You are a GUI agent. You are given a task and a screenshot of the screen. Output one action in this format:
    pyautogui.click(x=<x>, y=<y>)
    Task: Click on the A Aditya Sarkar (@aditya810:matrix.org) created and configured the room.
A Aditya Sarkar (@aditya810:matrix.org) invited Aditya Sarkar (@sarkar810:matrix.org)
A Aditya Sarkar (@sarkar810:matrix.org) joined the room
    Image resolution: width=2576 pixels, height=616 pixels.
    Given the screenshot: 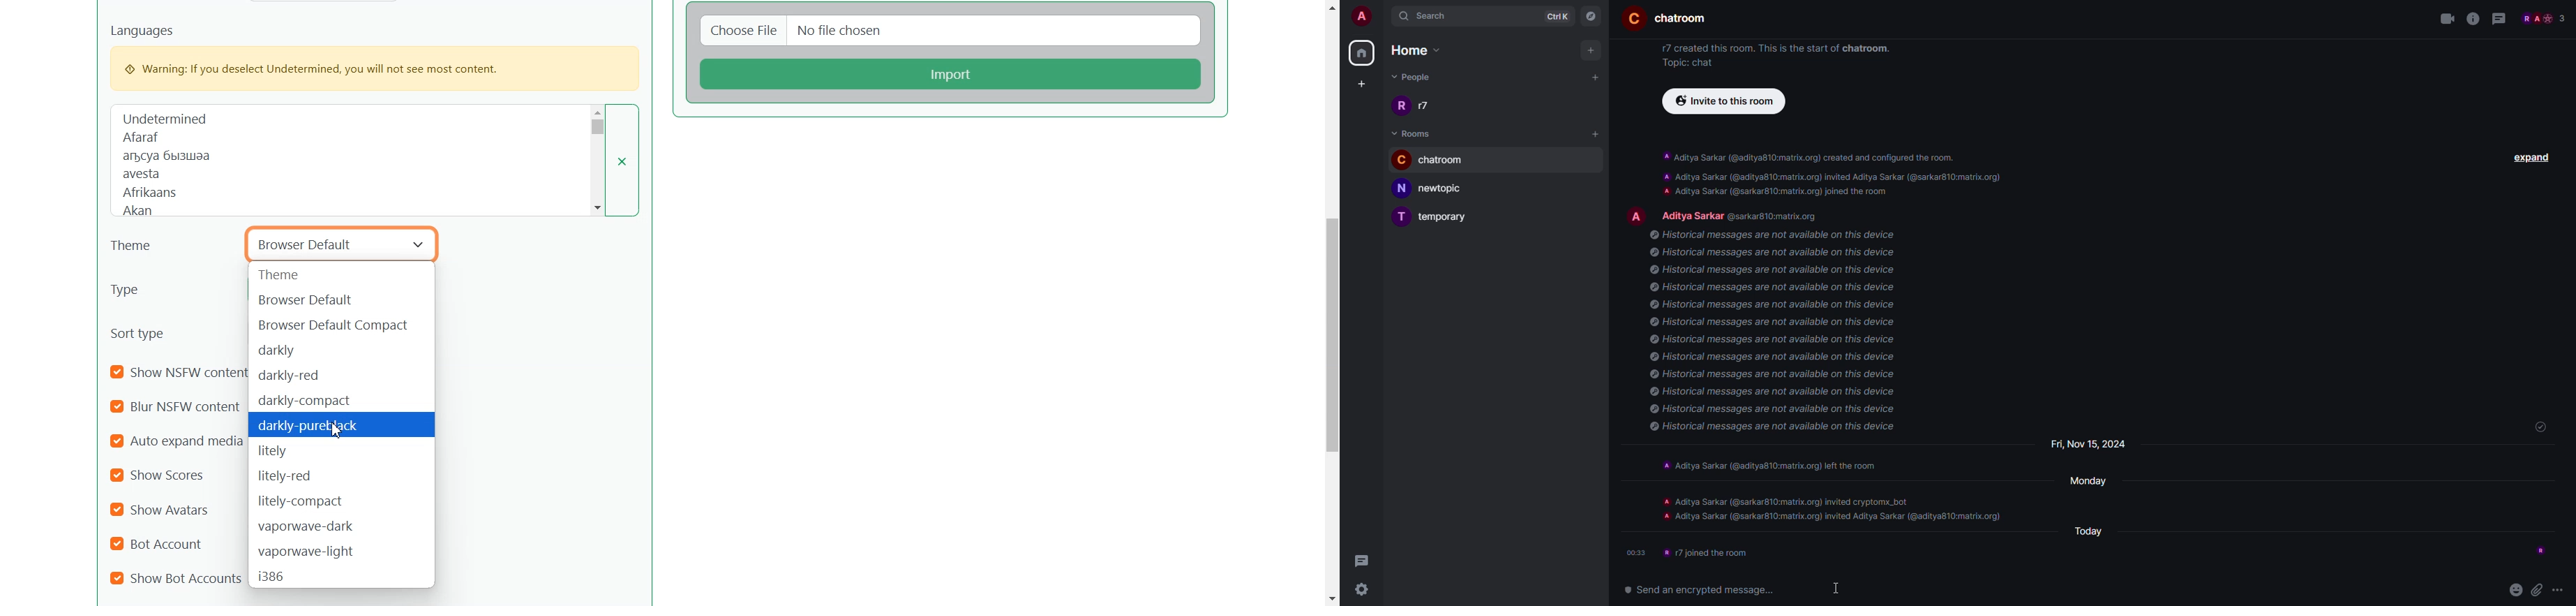 What is the action you would take?
    pyautogui.click(x=1831, y=173)
    